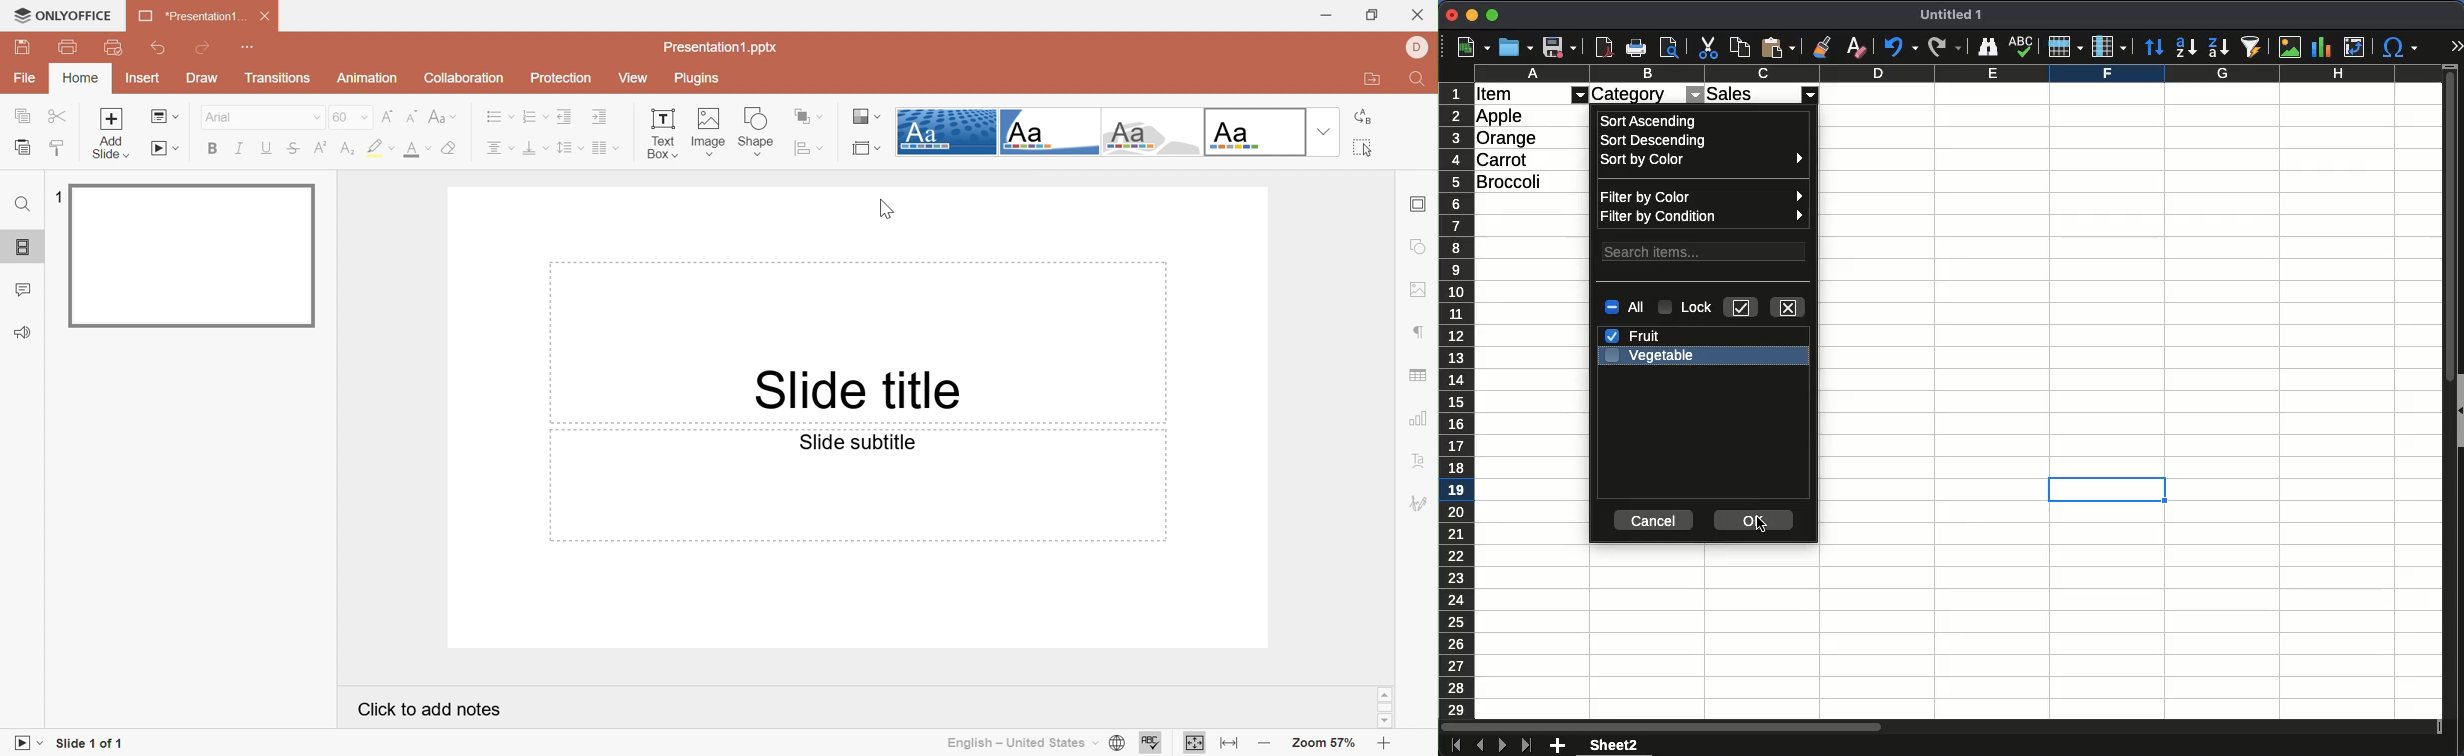  Describe the element at coordinates (1020, 746) in the screenshot. I see `English - United States` at that location.